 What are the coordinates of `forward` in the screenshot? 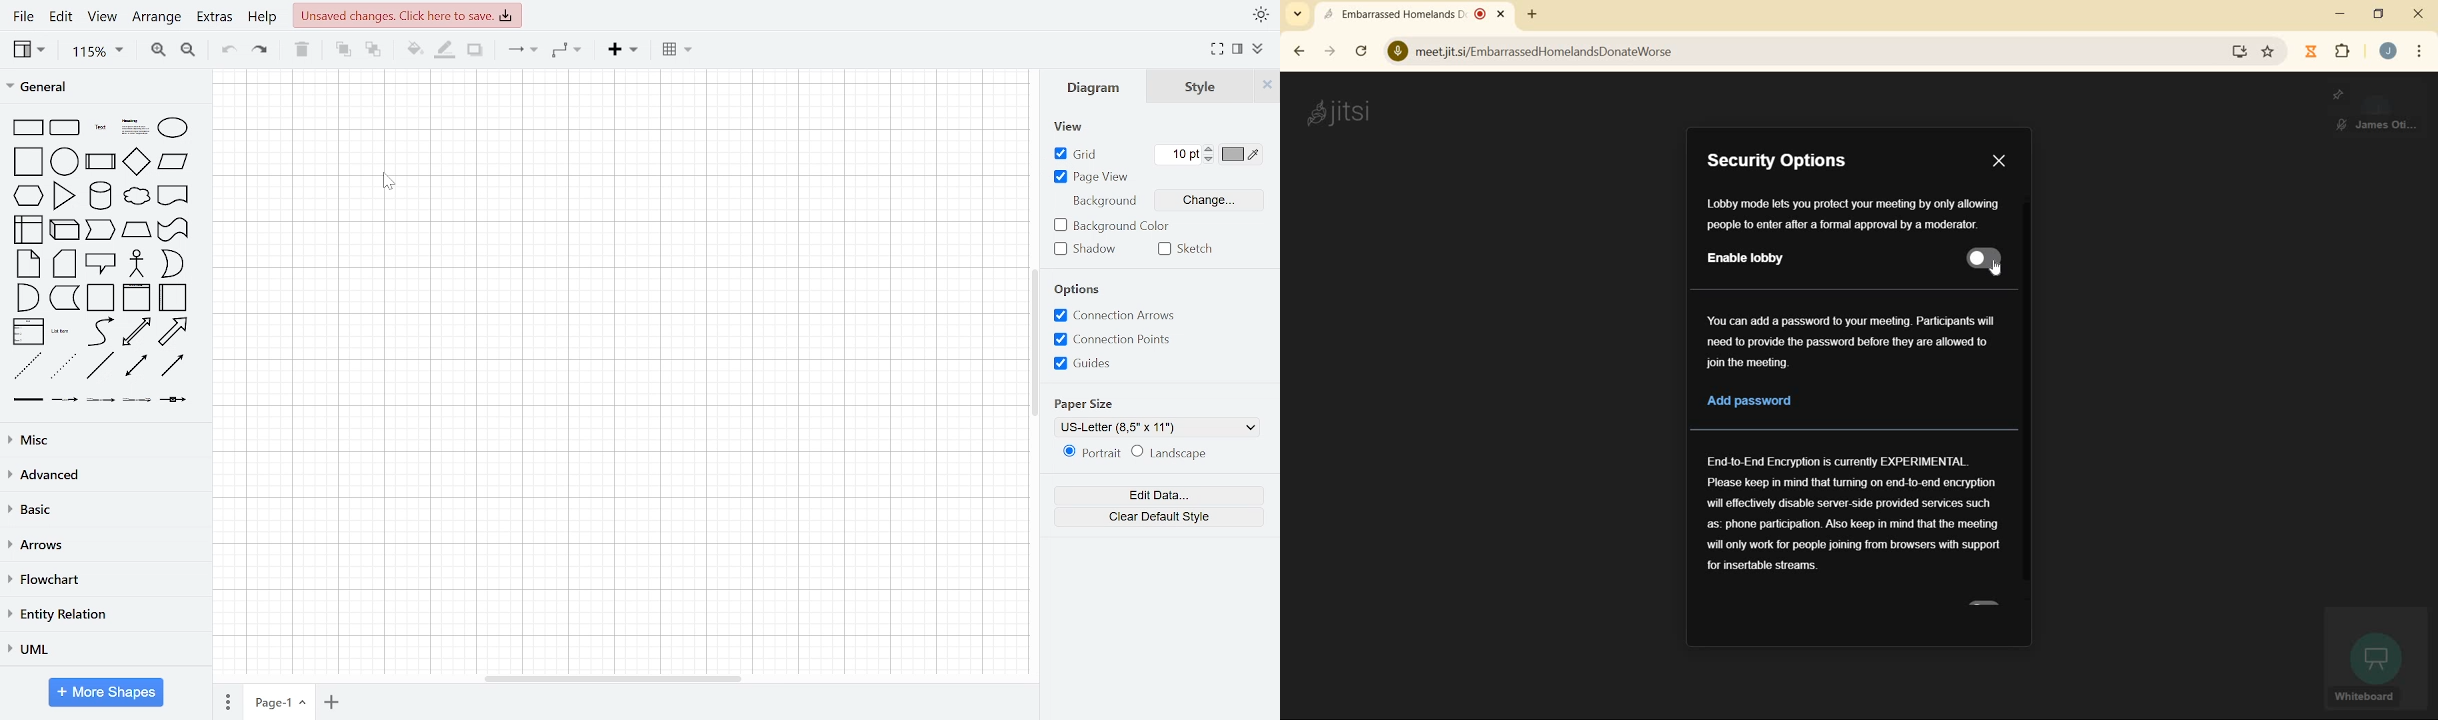 It's located at (1329, 52).